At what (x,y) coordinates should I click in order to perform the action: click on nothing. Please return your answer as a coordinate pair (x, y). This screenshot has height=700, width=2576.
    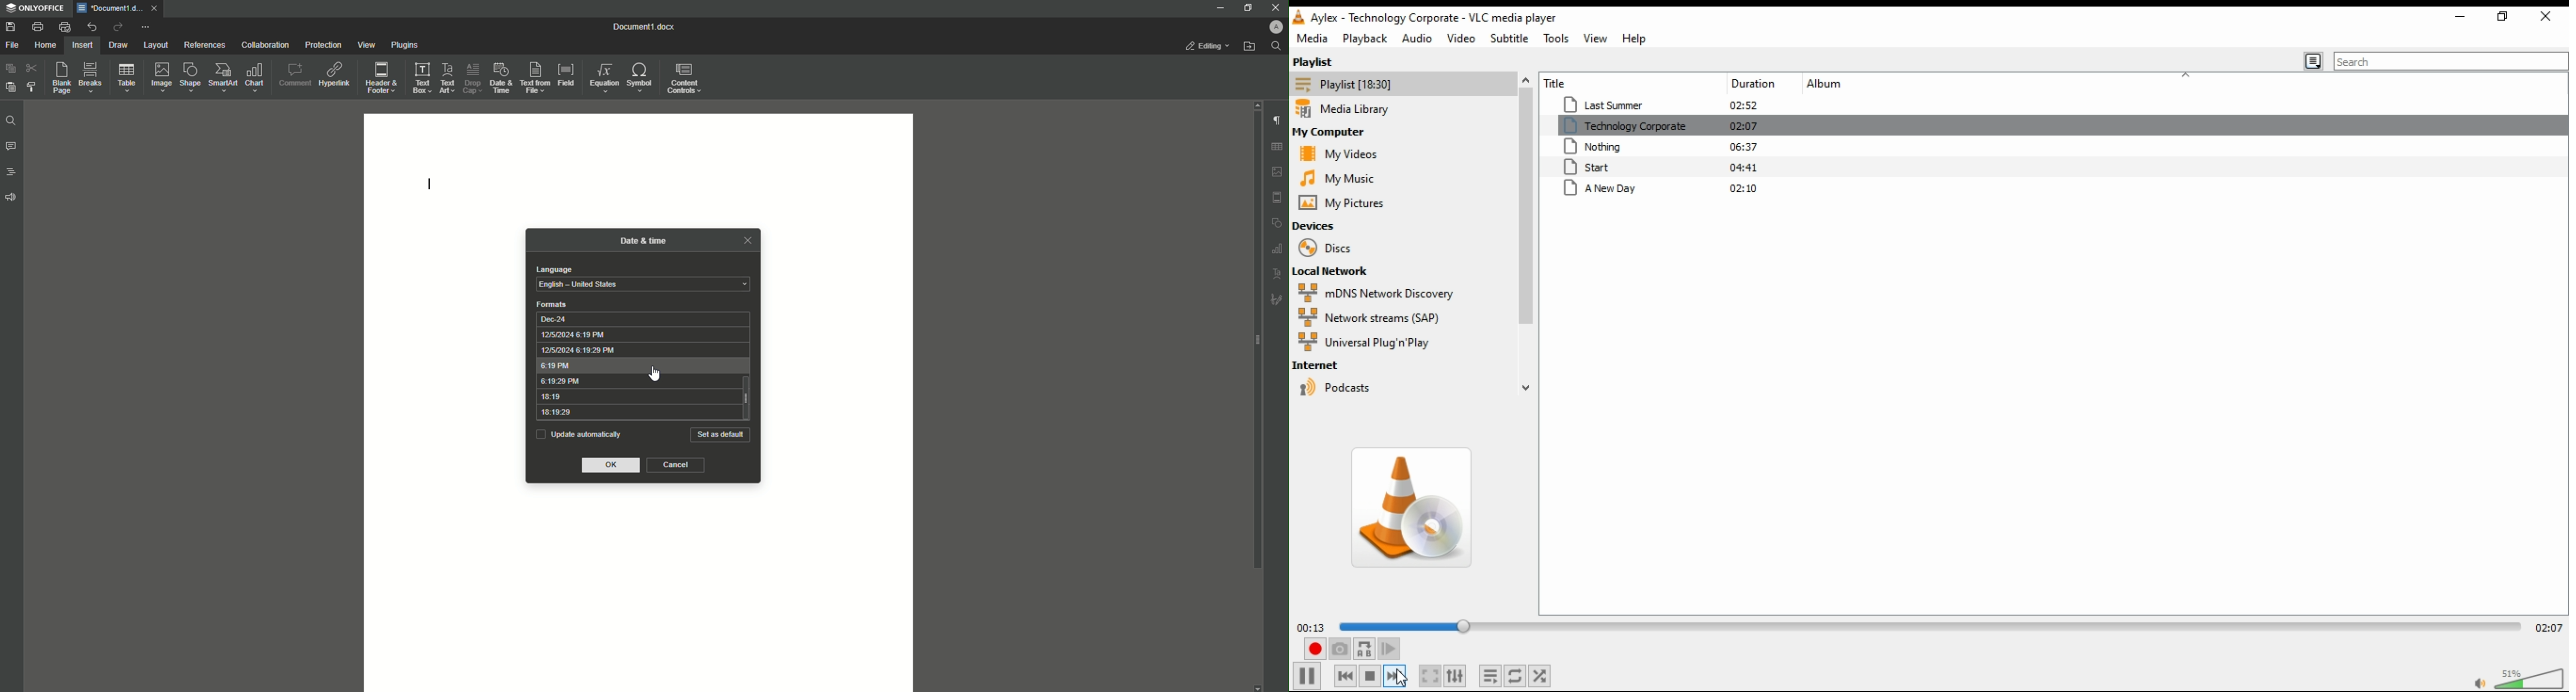
    Looking at the image, I should click on (1665, 147).